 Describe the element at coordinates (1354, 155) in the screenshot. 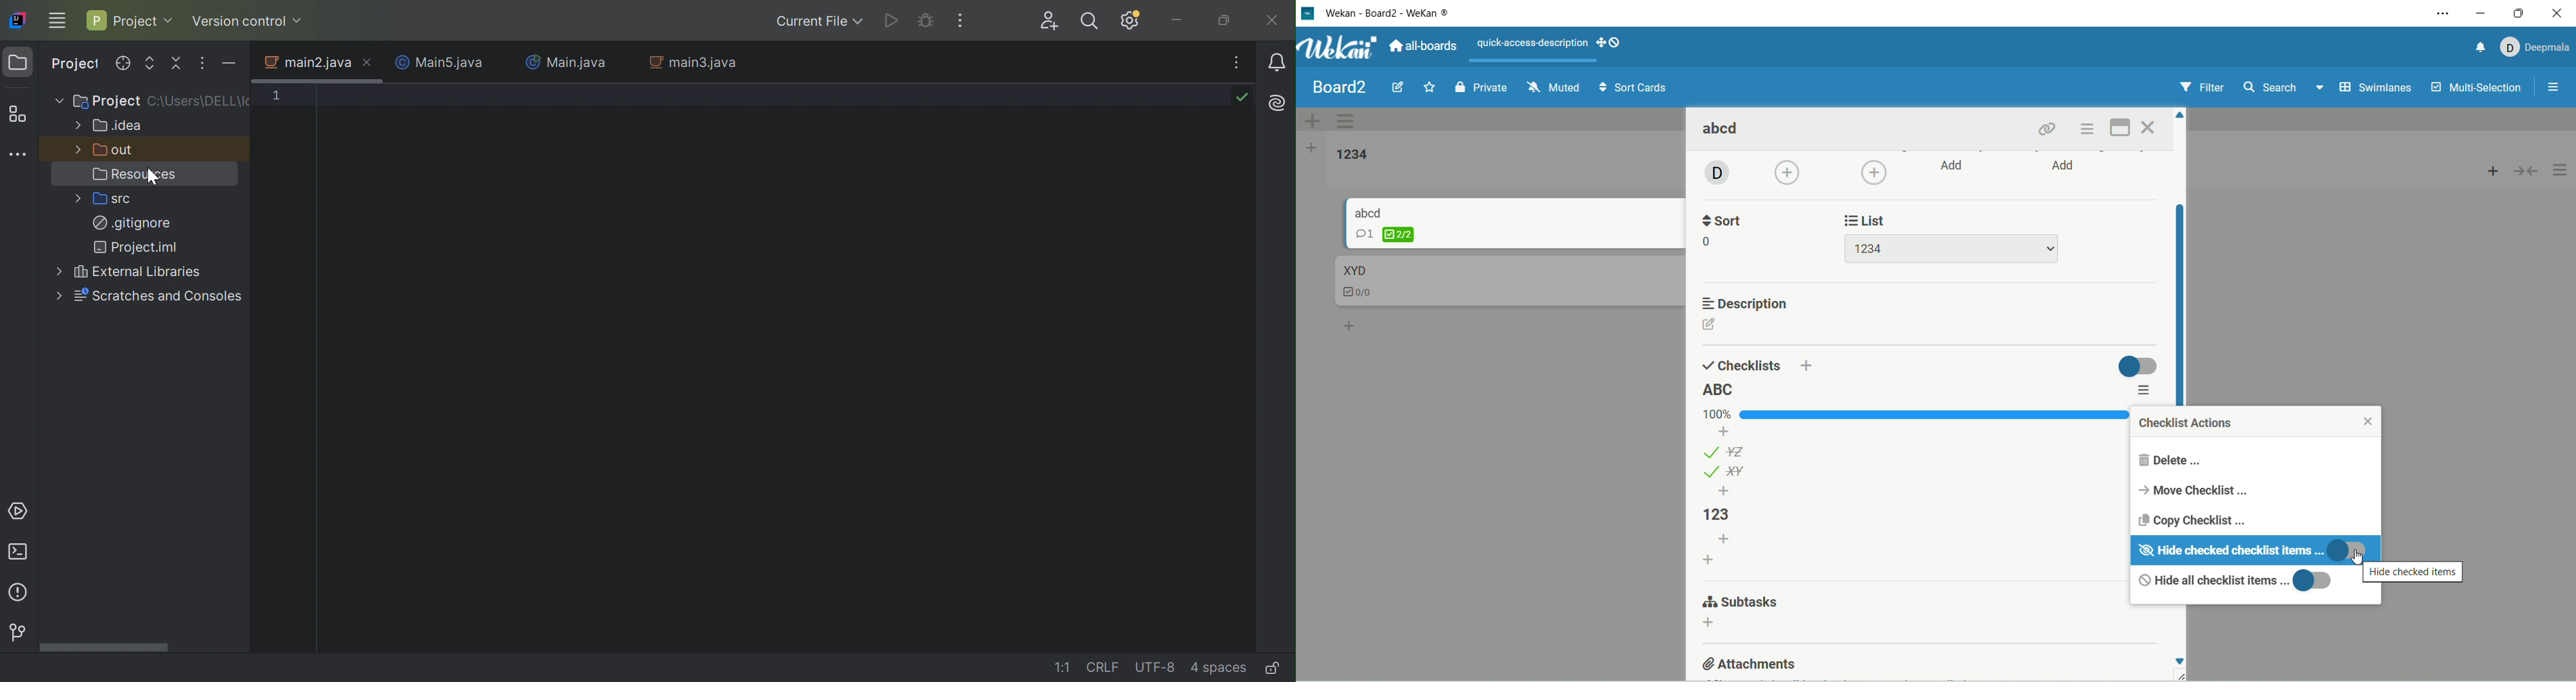

I see `list title` at that location.